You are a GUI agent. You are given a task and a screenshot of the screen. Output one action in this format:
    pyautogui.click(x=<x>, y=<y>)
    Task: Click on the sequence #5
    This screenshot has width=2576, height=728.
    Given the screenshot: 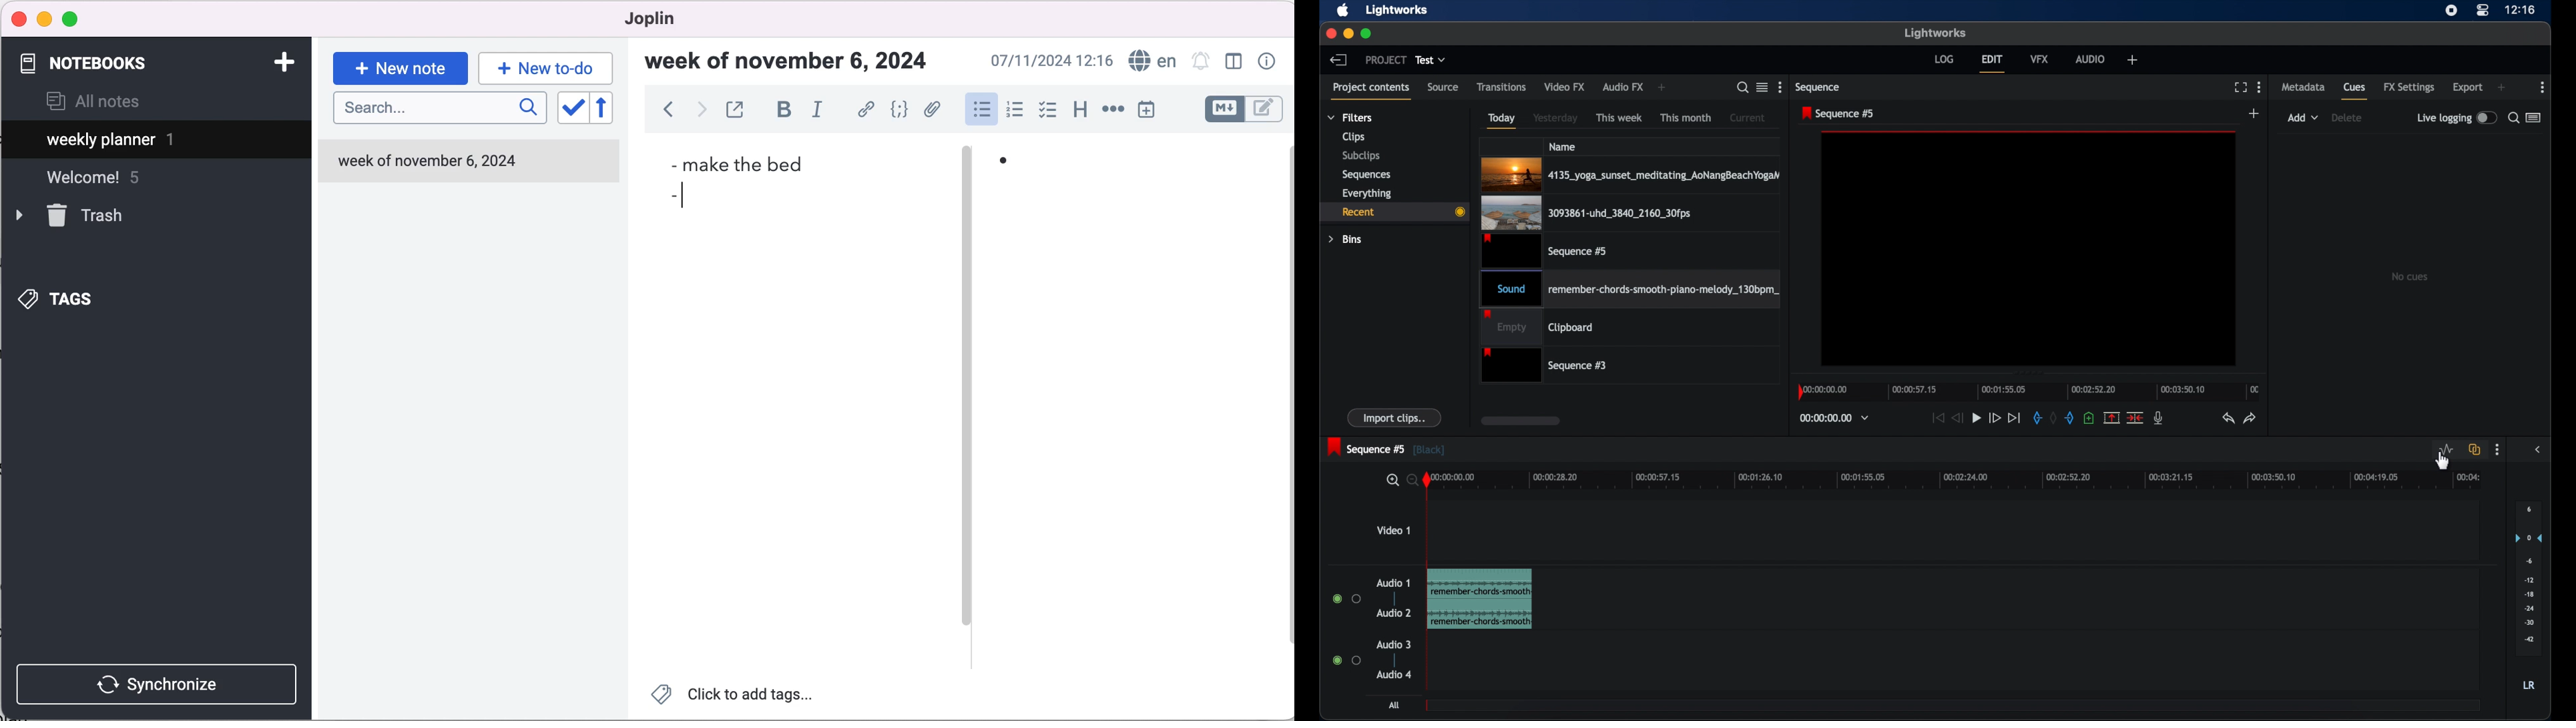 What is the action you would take?
    pyautogui.click(x=1839, y=113)
    